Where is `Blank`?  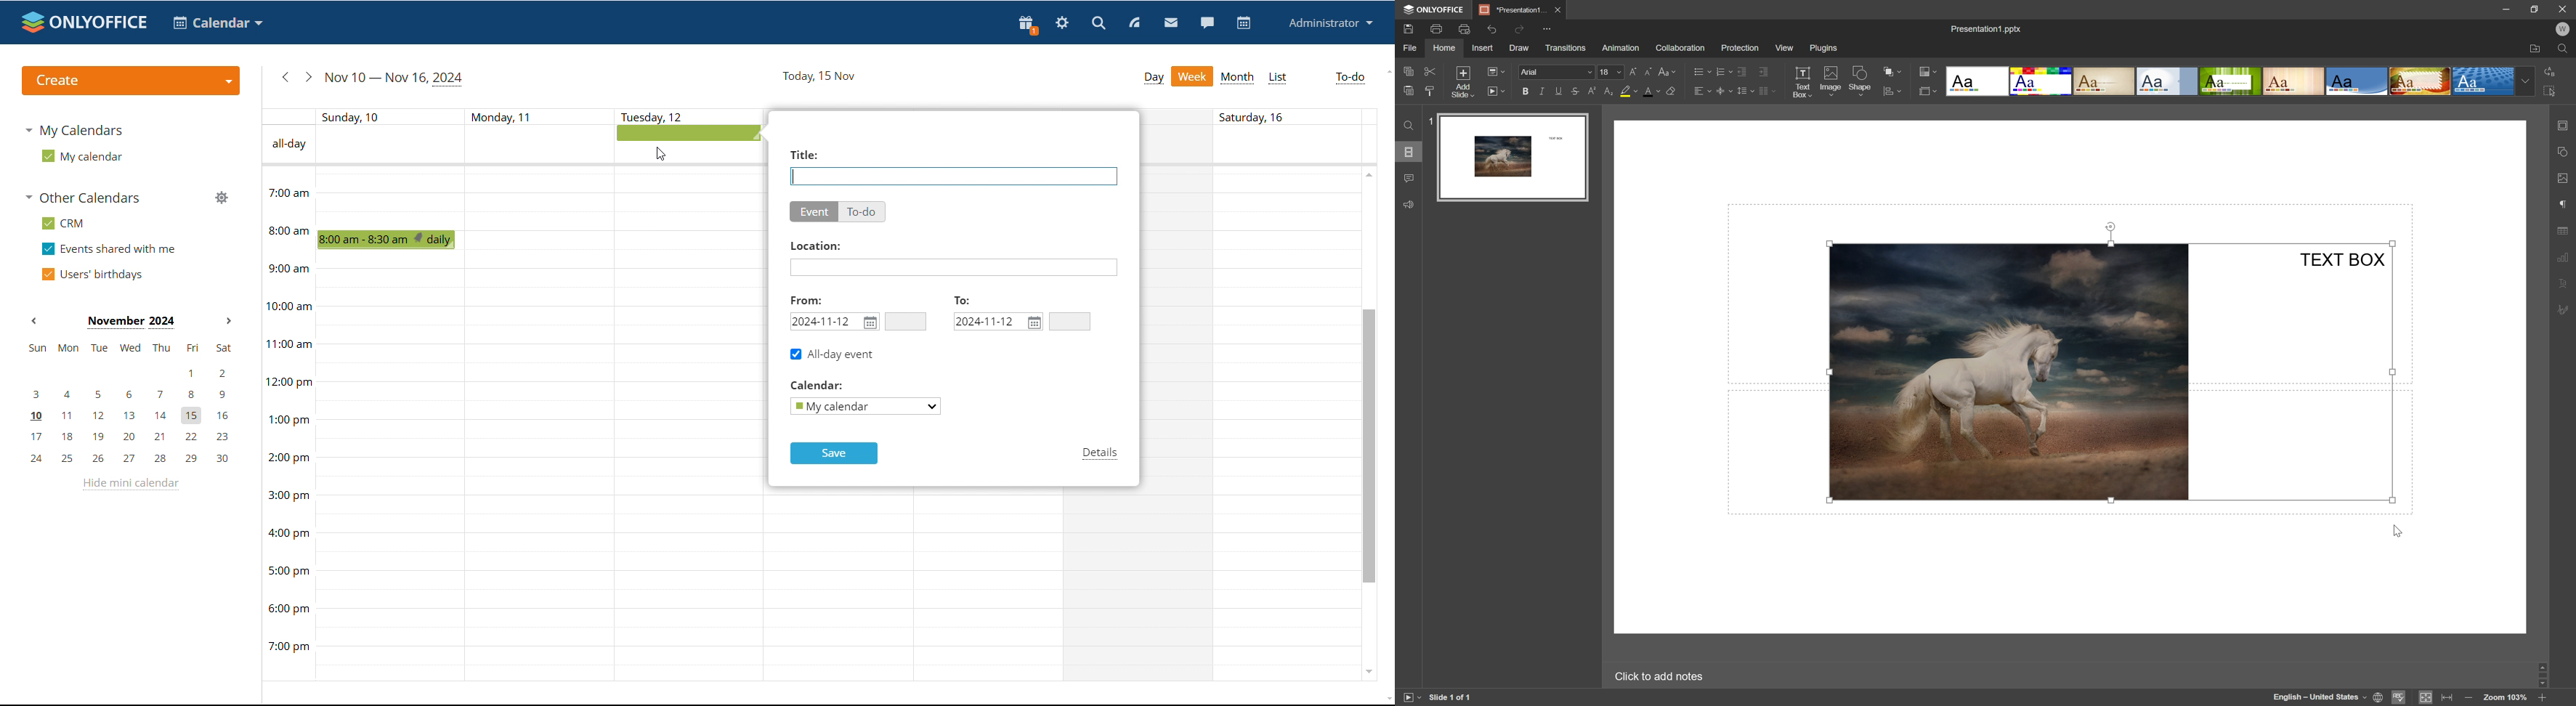
Blank is located at coordinates (1976, 81).